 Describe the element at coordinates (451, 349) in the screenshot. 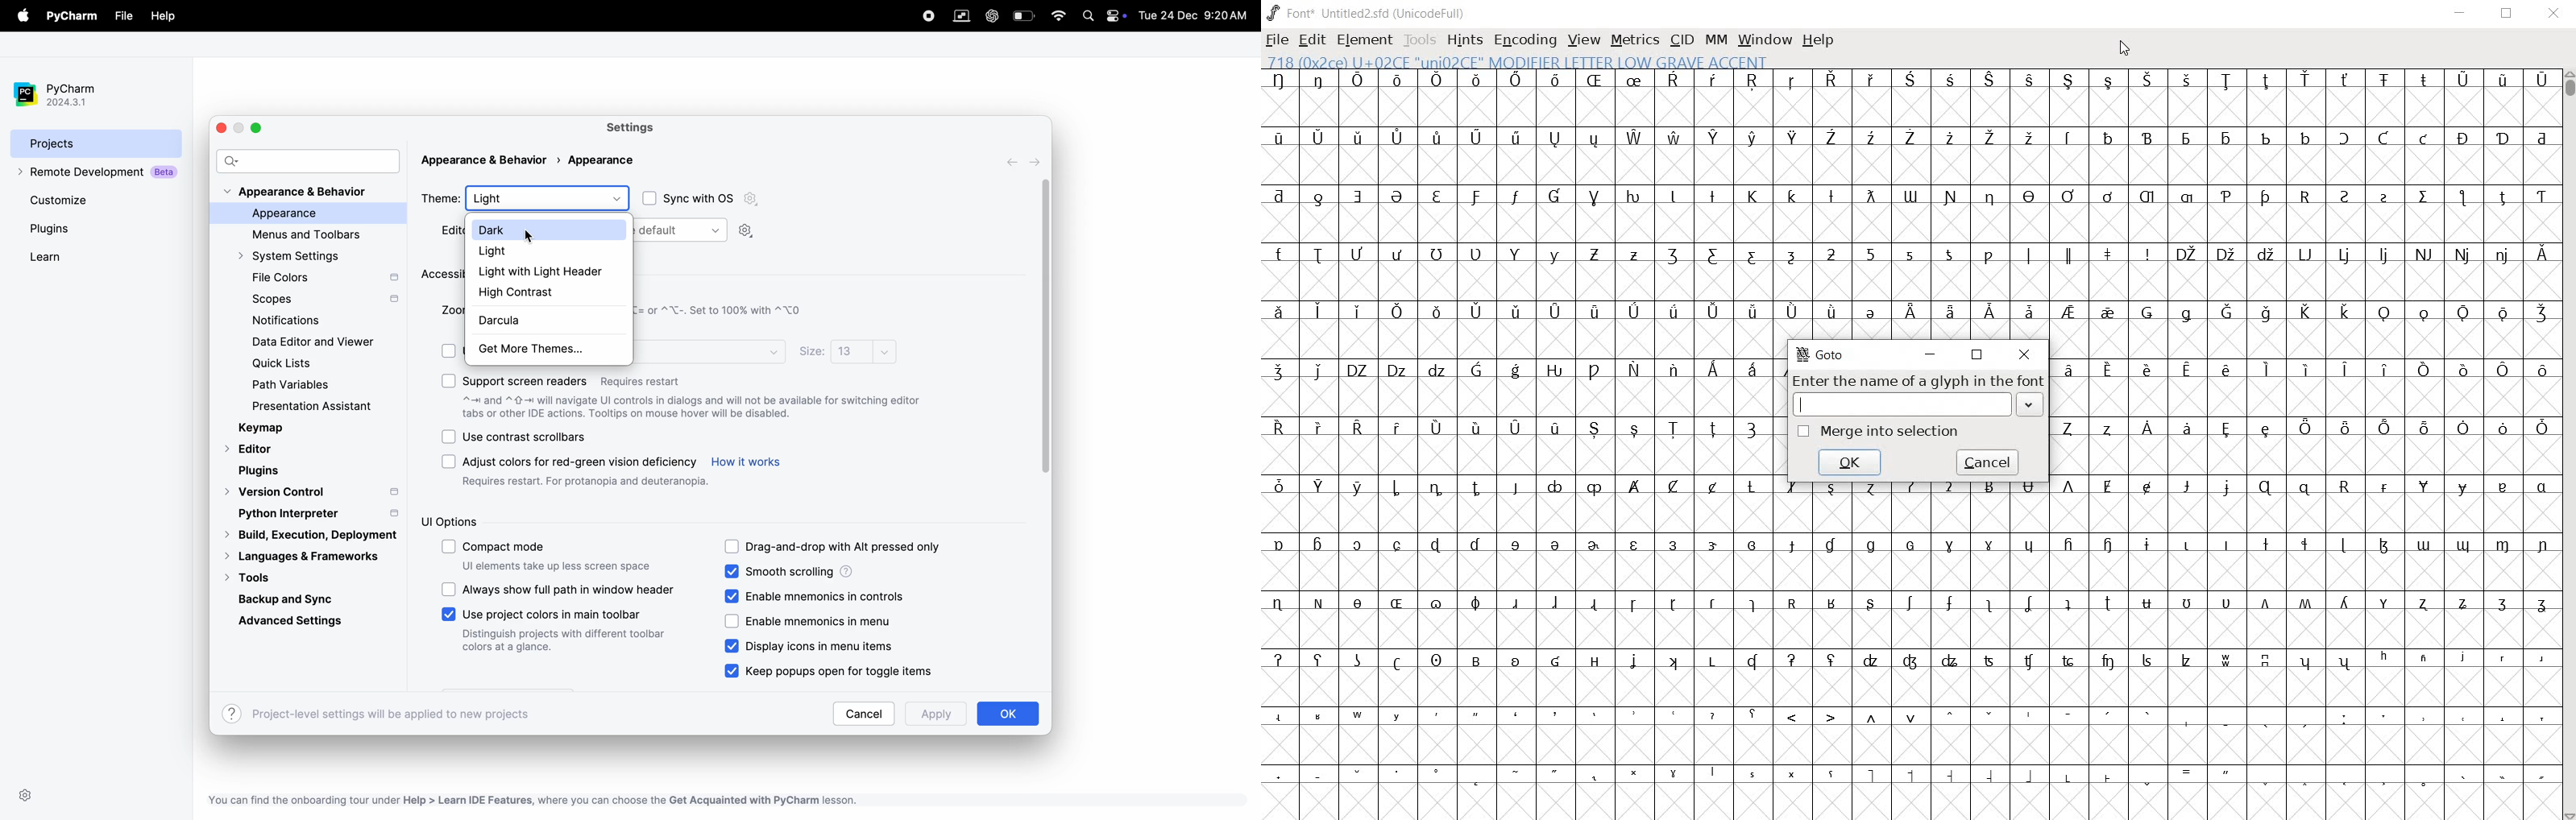

I see `checkbox` at that location.